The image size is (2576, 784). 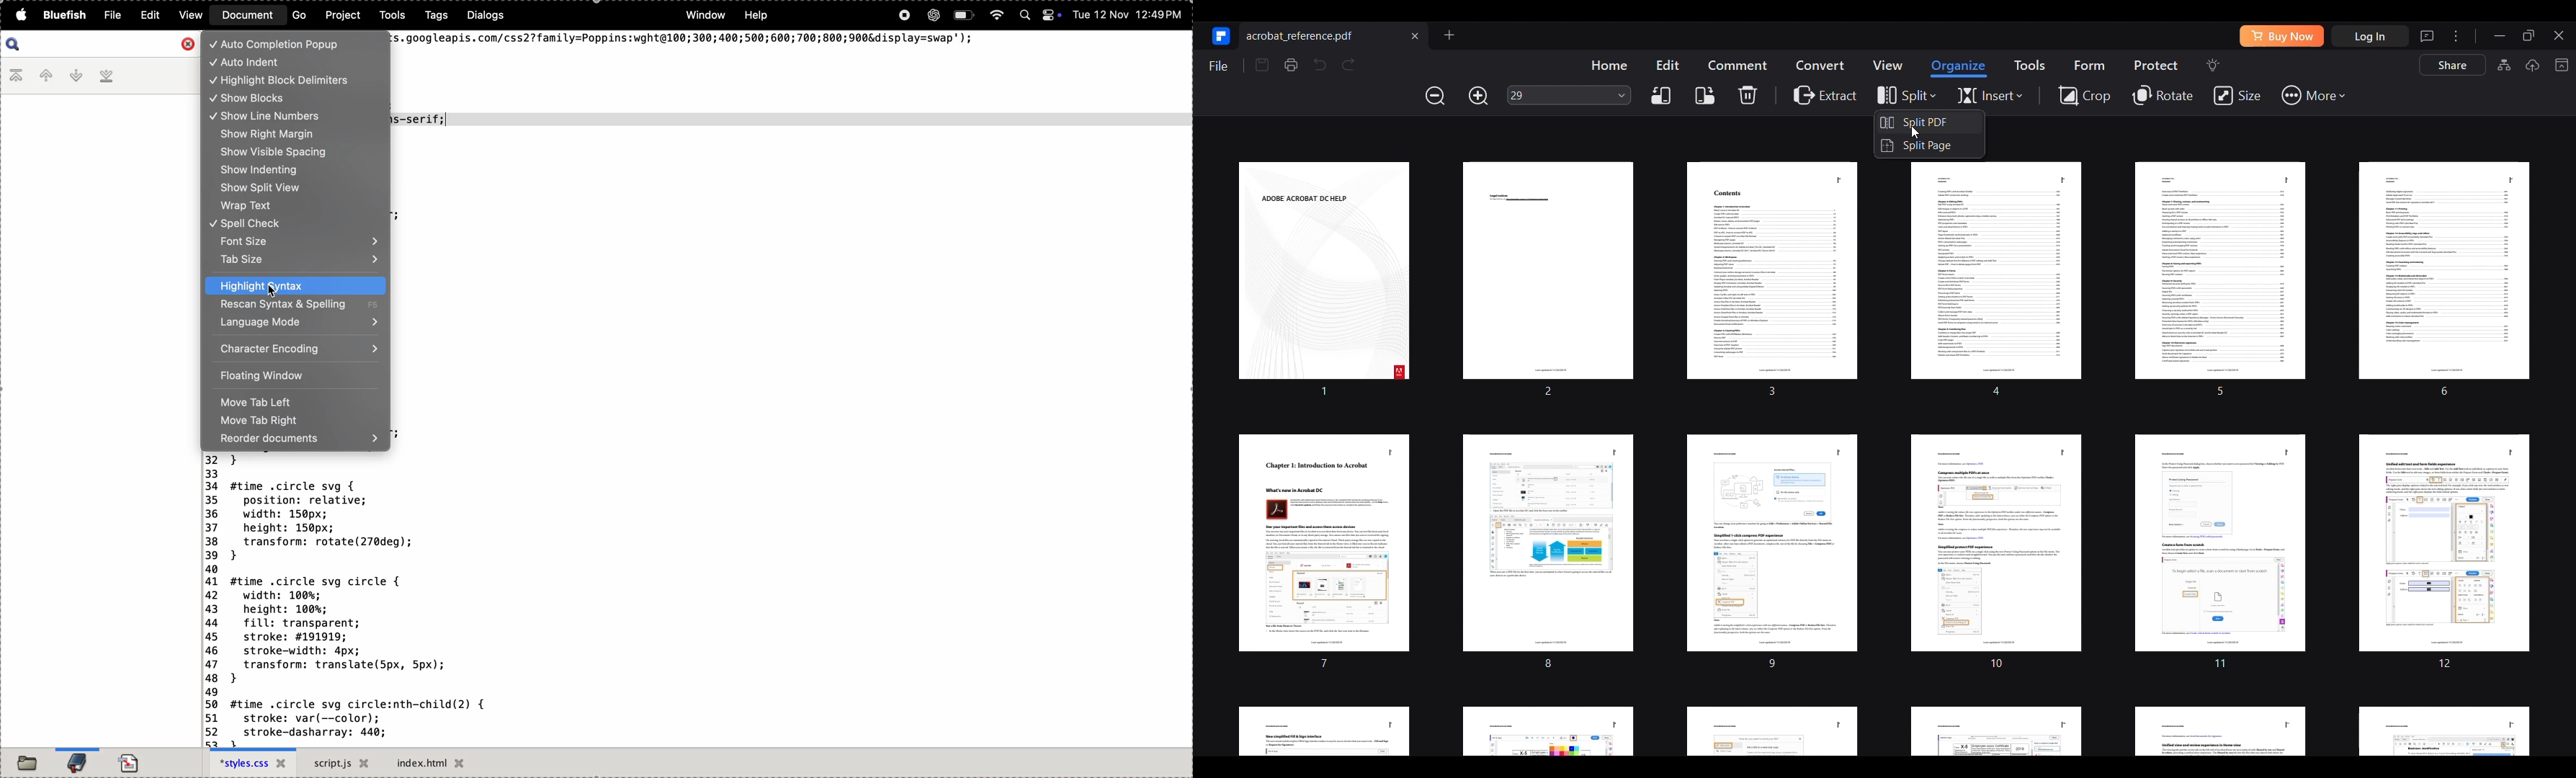 I want to click on window, so click(x=707, y=17).